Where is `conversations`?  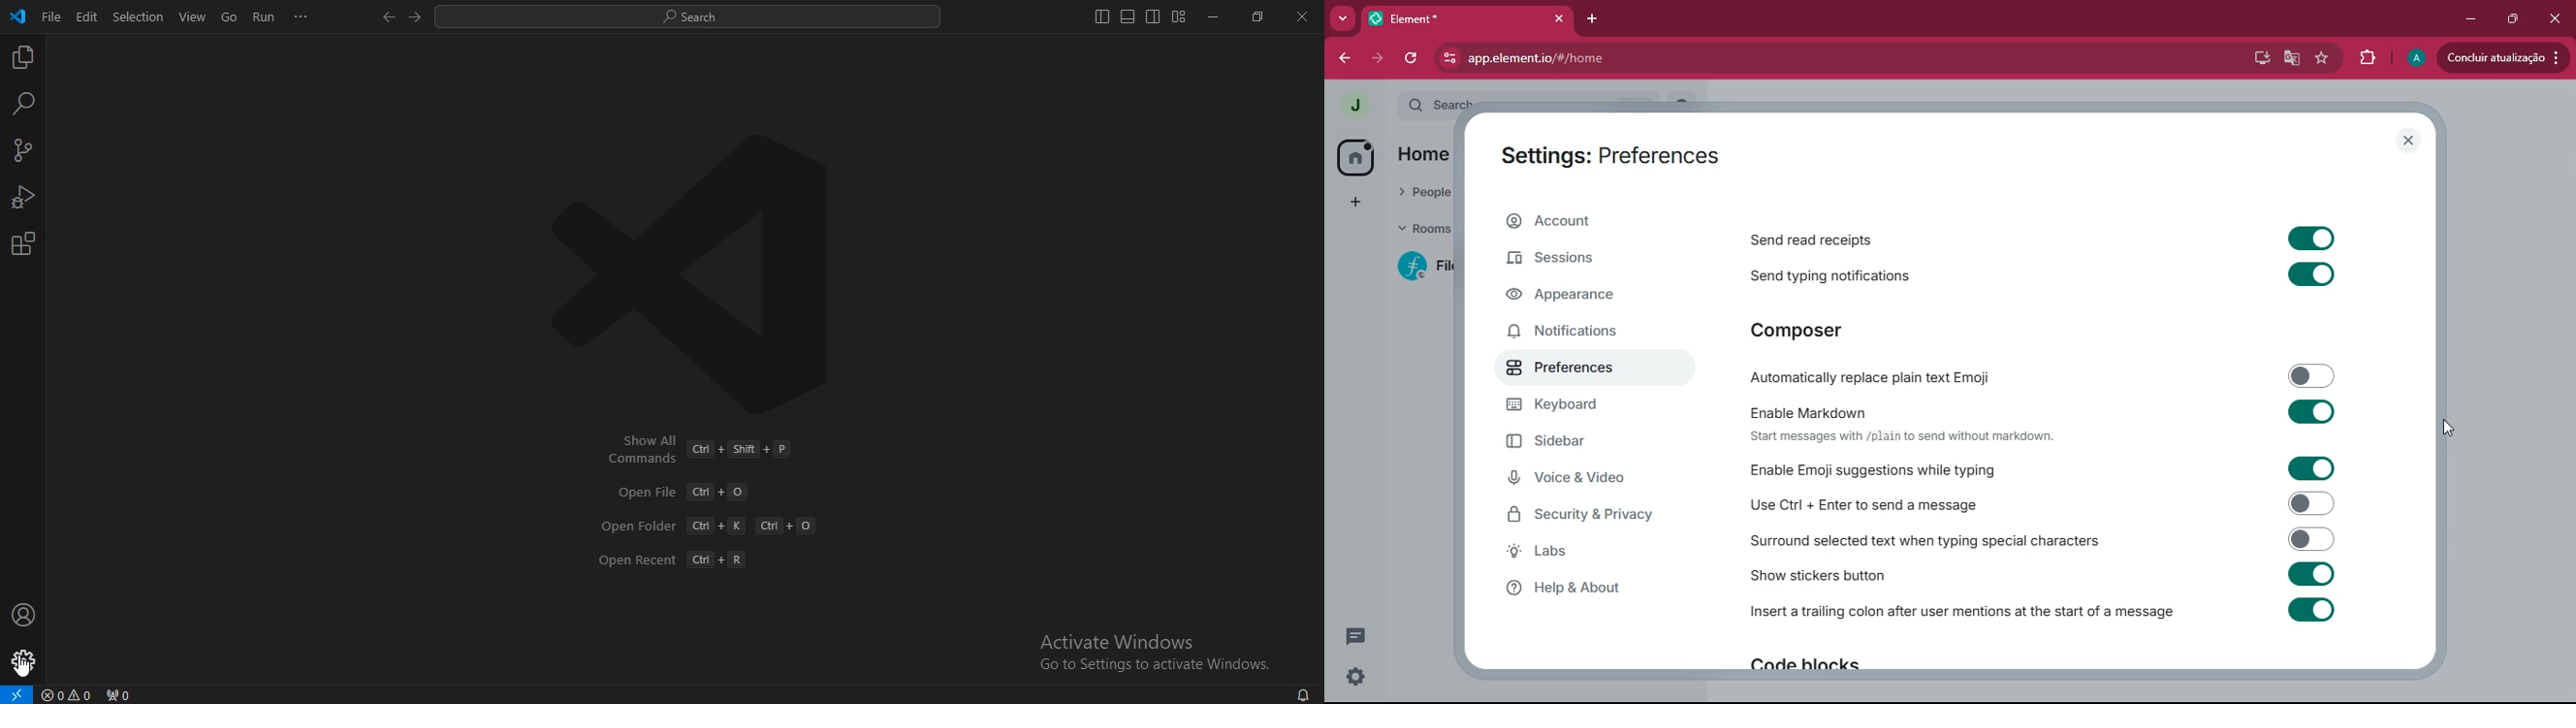
conversations is located at coordinates (1353, 636).